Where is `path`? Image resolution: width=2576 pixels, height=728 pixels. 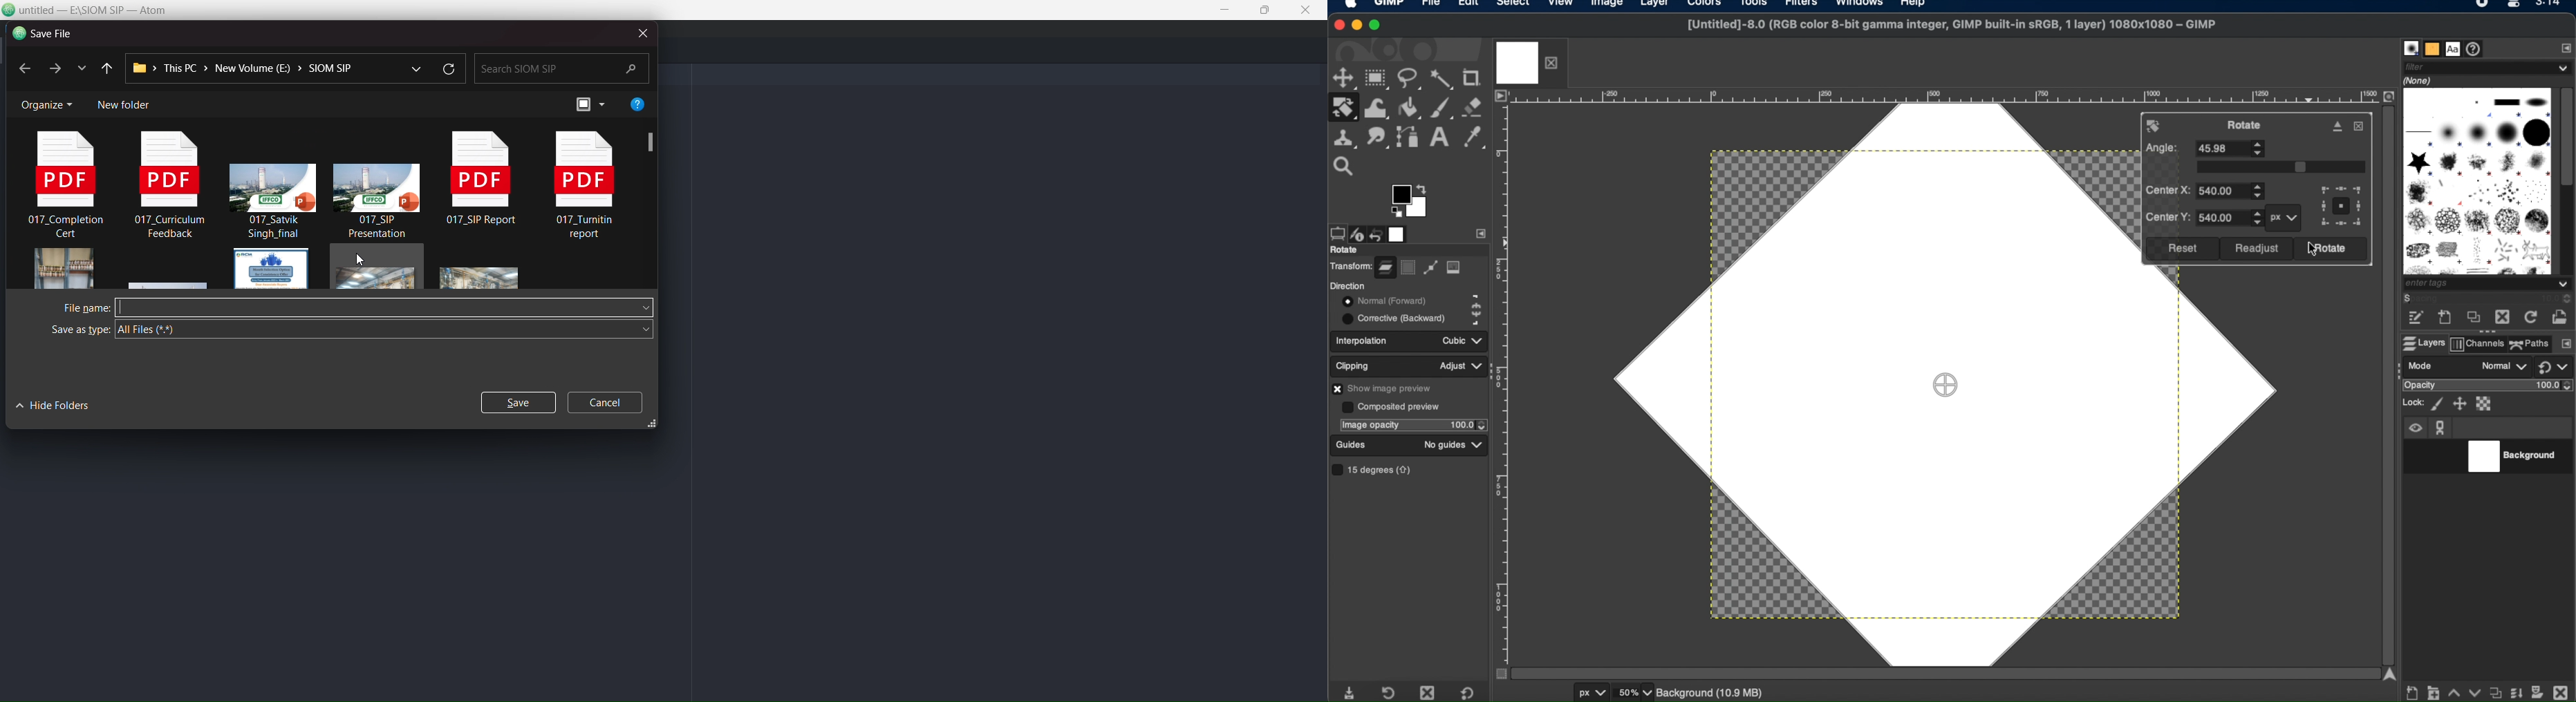 path is located at coordinates (252, 67).